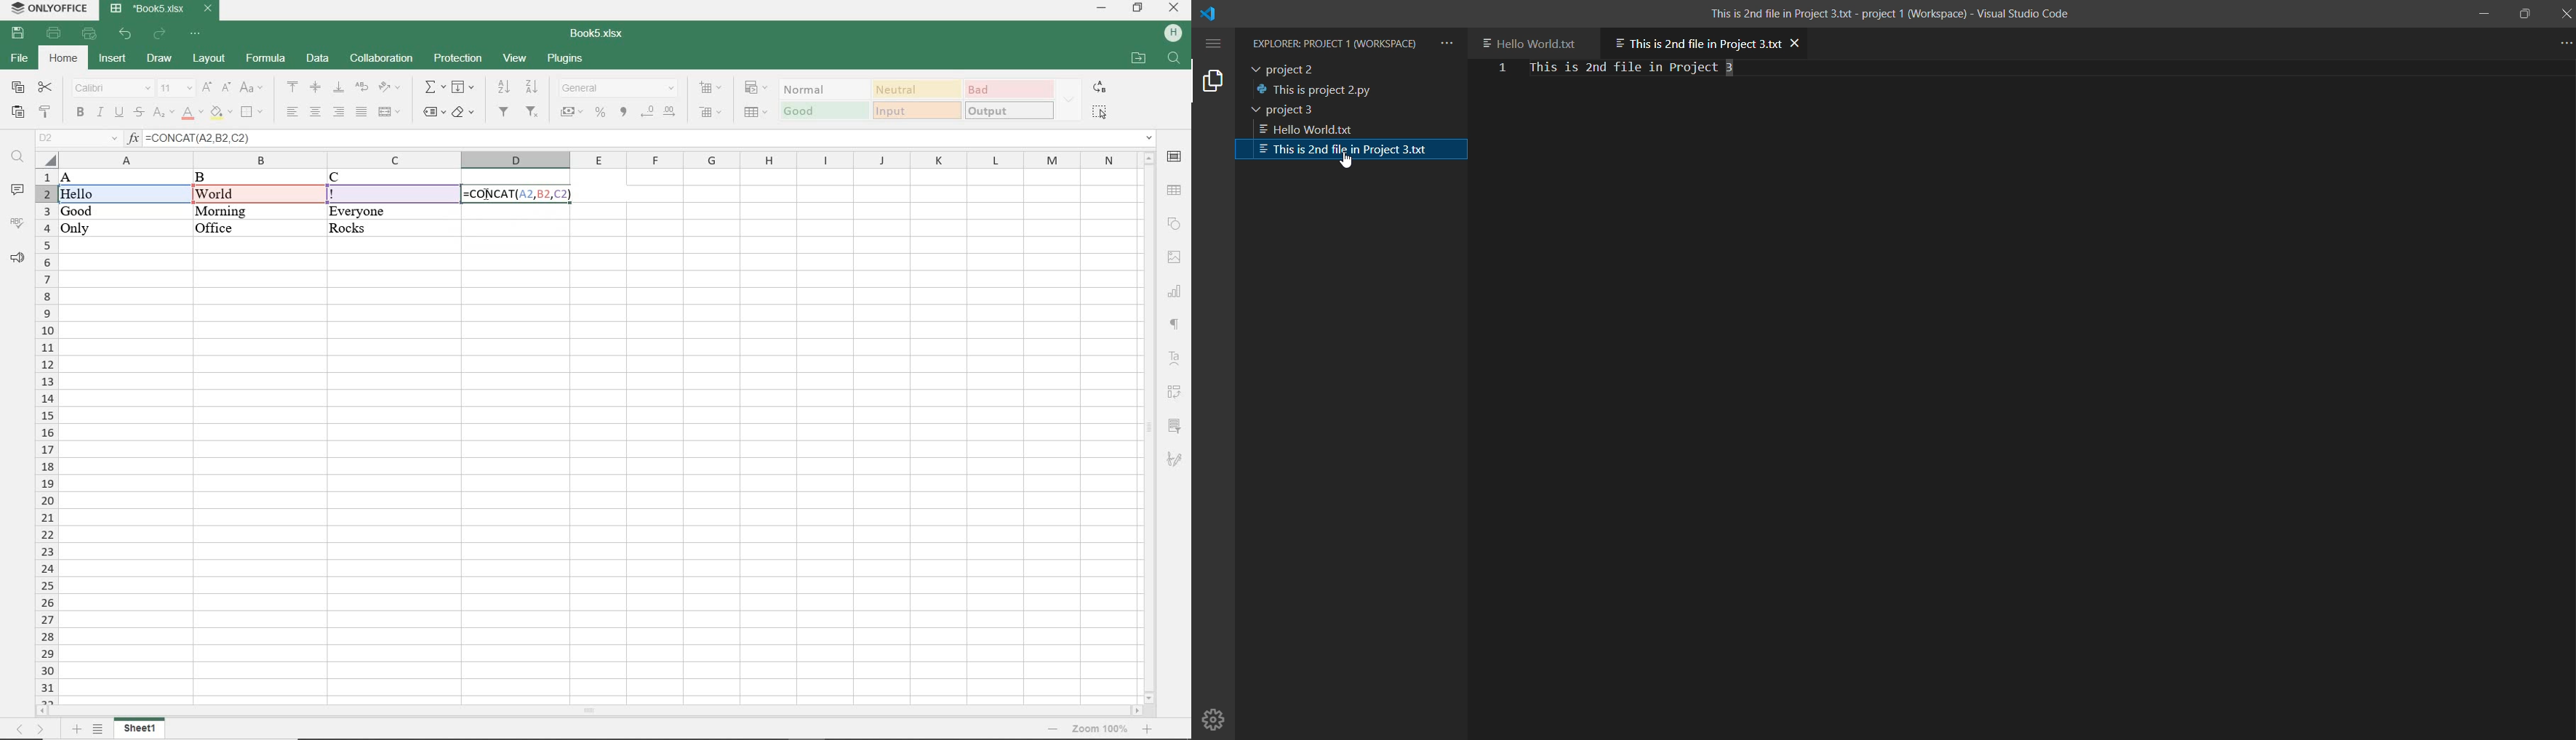 The image size is (2576, 756). Describe the element at coordinates (389, 88) in the screenshot. I see `ORIENTATION` at that location.